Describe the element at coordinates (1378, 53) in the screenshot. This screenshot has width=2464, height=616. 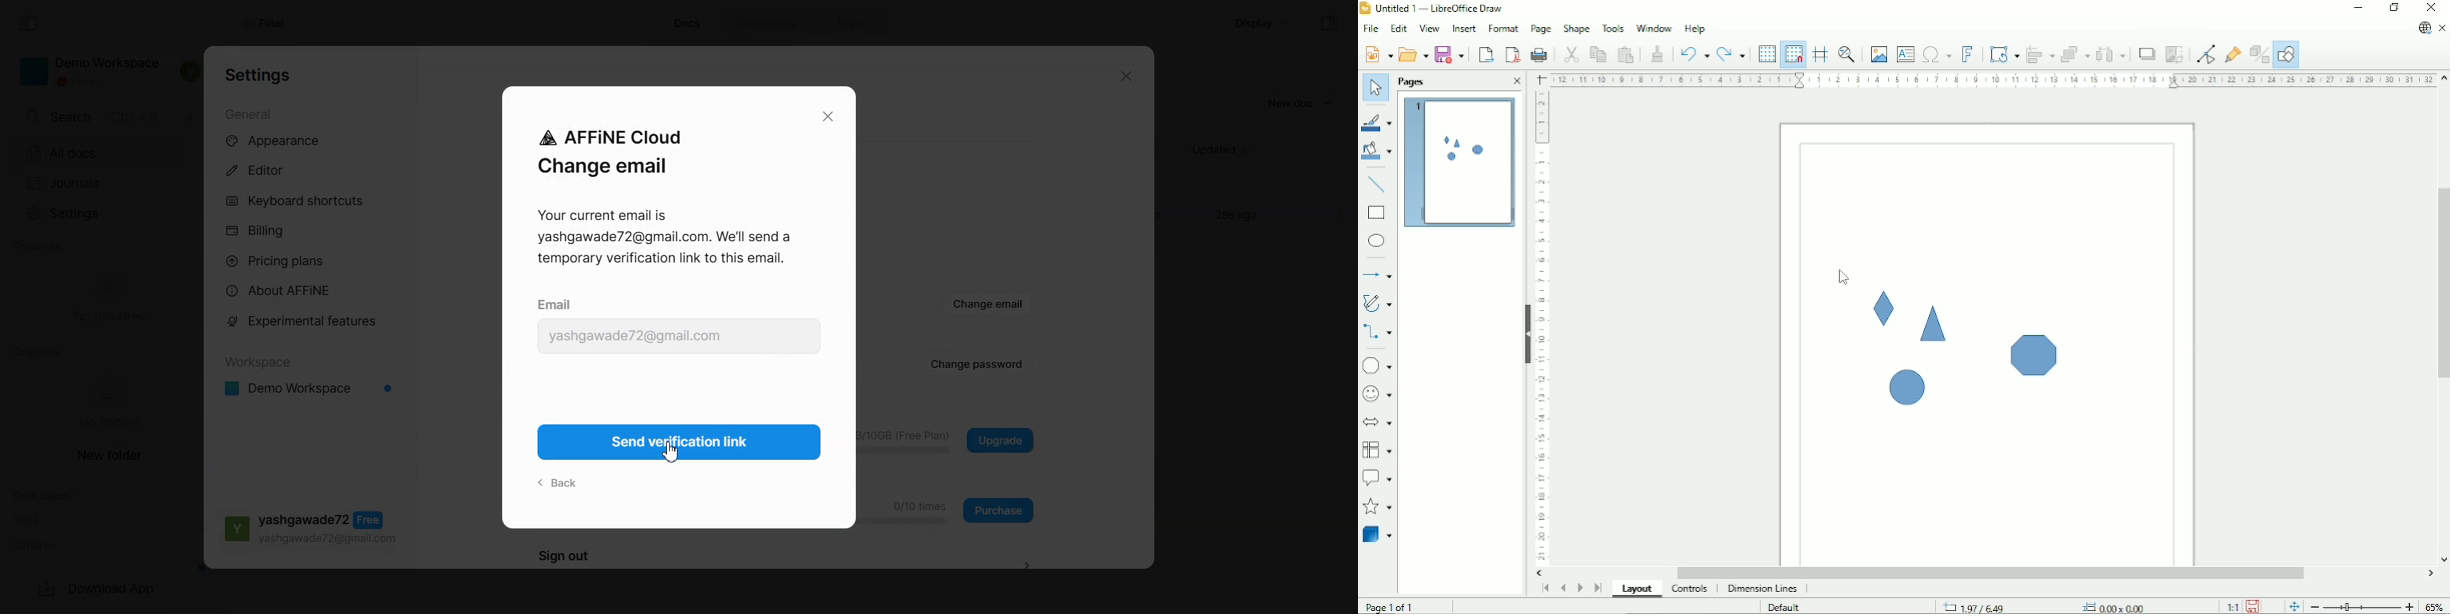
I see `New` at that location.